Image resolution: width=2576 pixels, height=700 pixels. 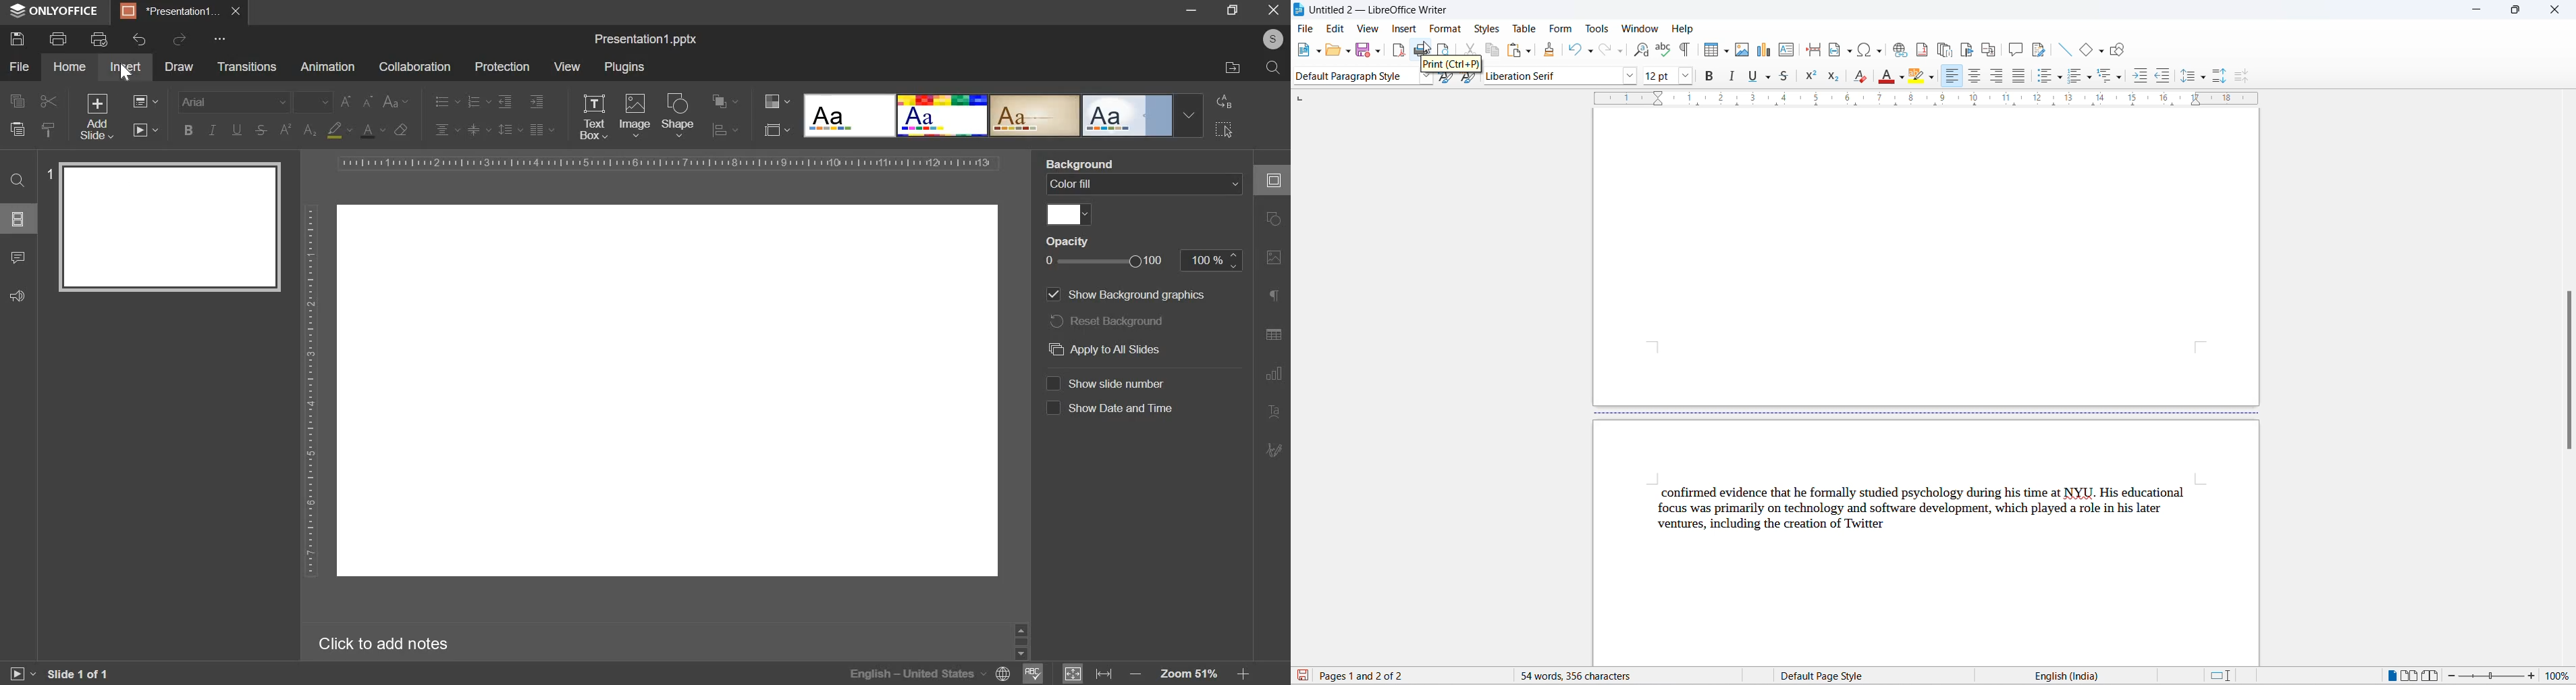 I want to click on slide design templates, so click(x=1003, y=114).